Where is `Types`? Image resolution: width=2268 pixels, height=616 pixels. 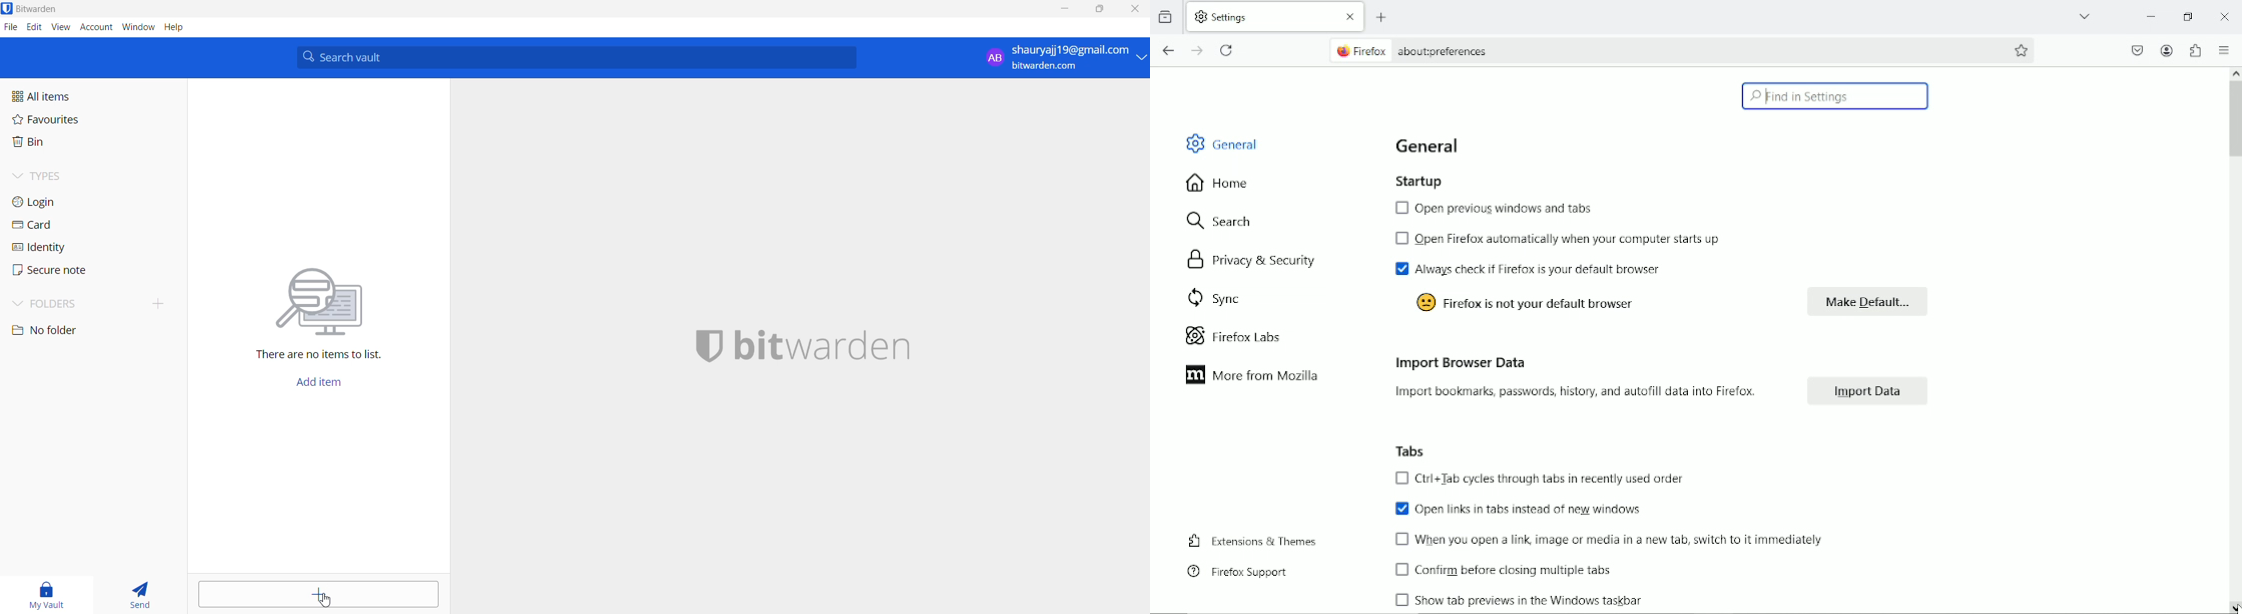
Types is located at coordinates (58, 175).